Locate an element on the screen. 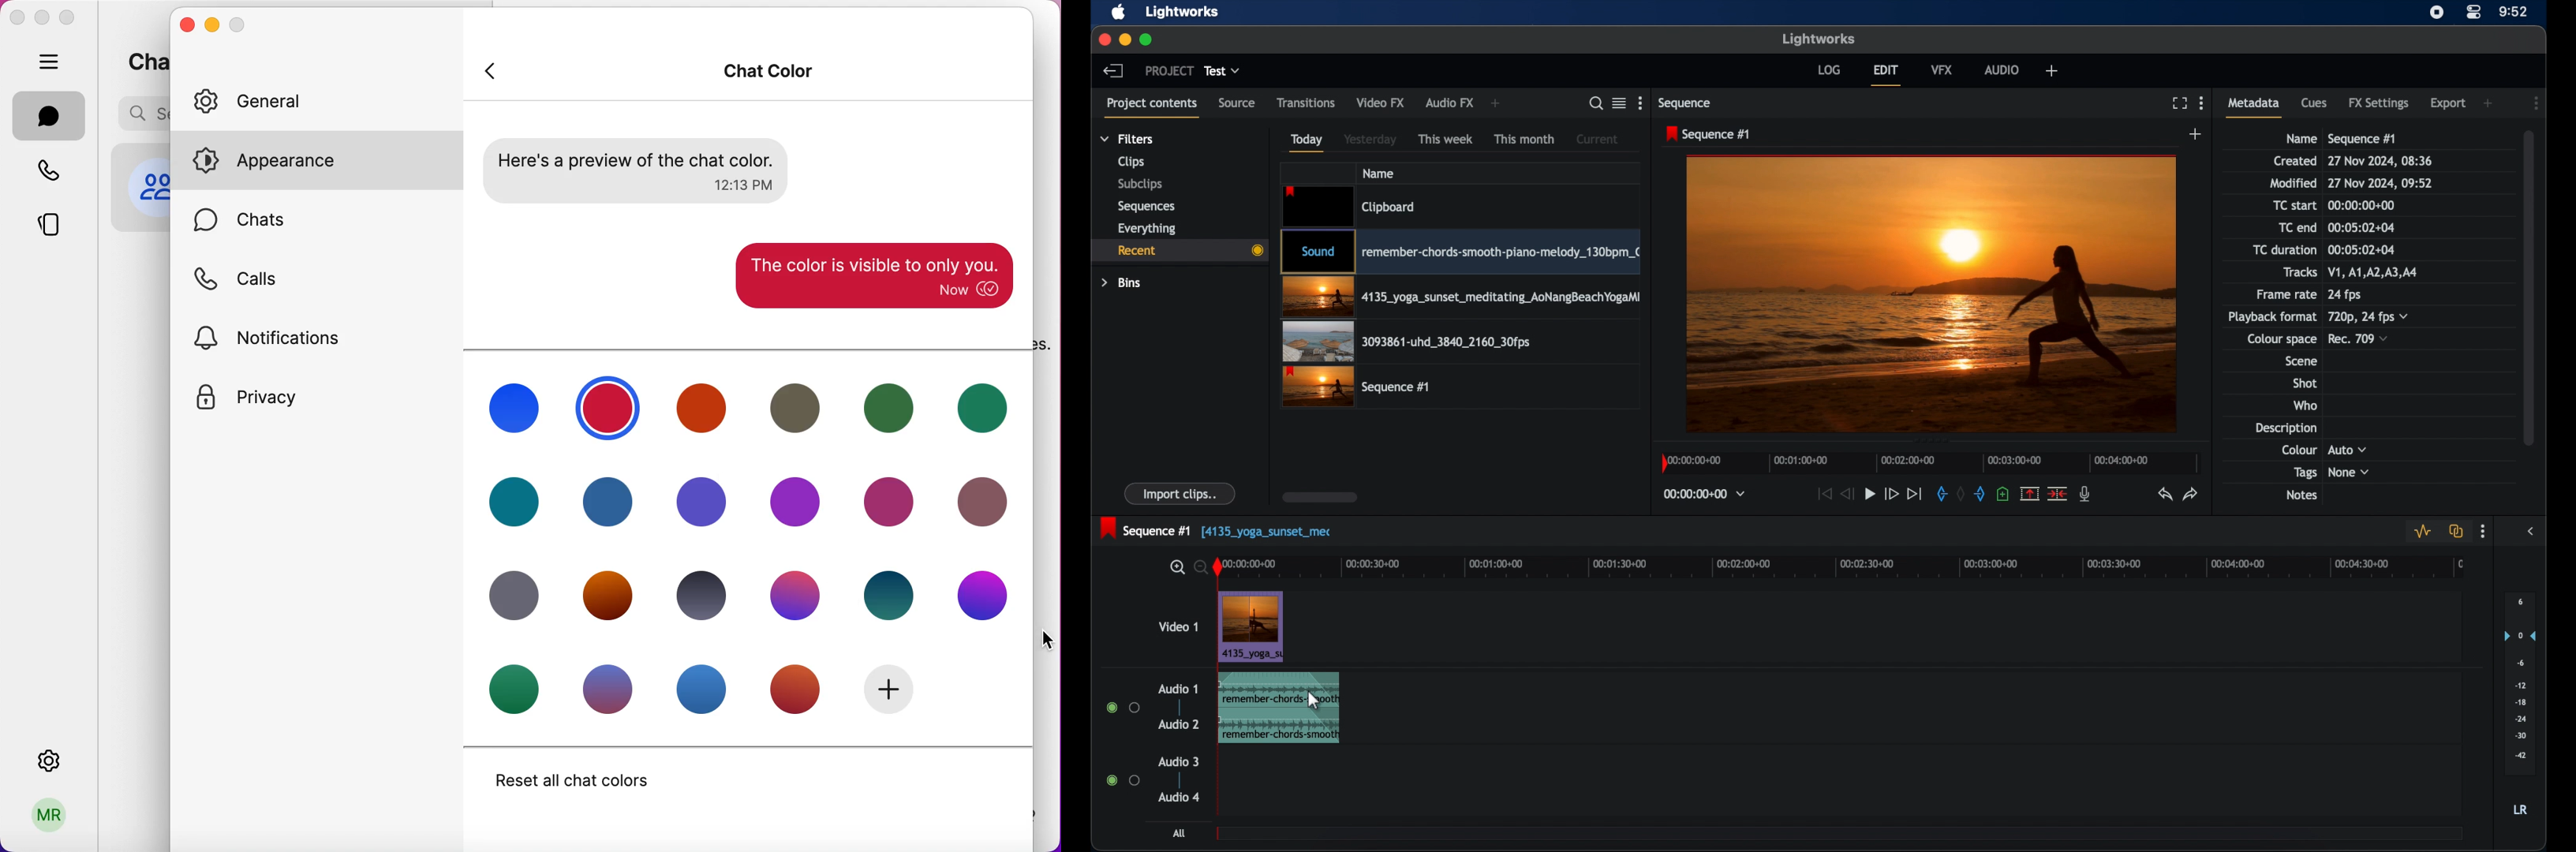  video clip is located at coordinates (1460, 297).